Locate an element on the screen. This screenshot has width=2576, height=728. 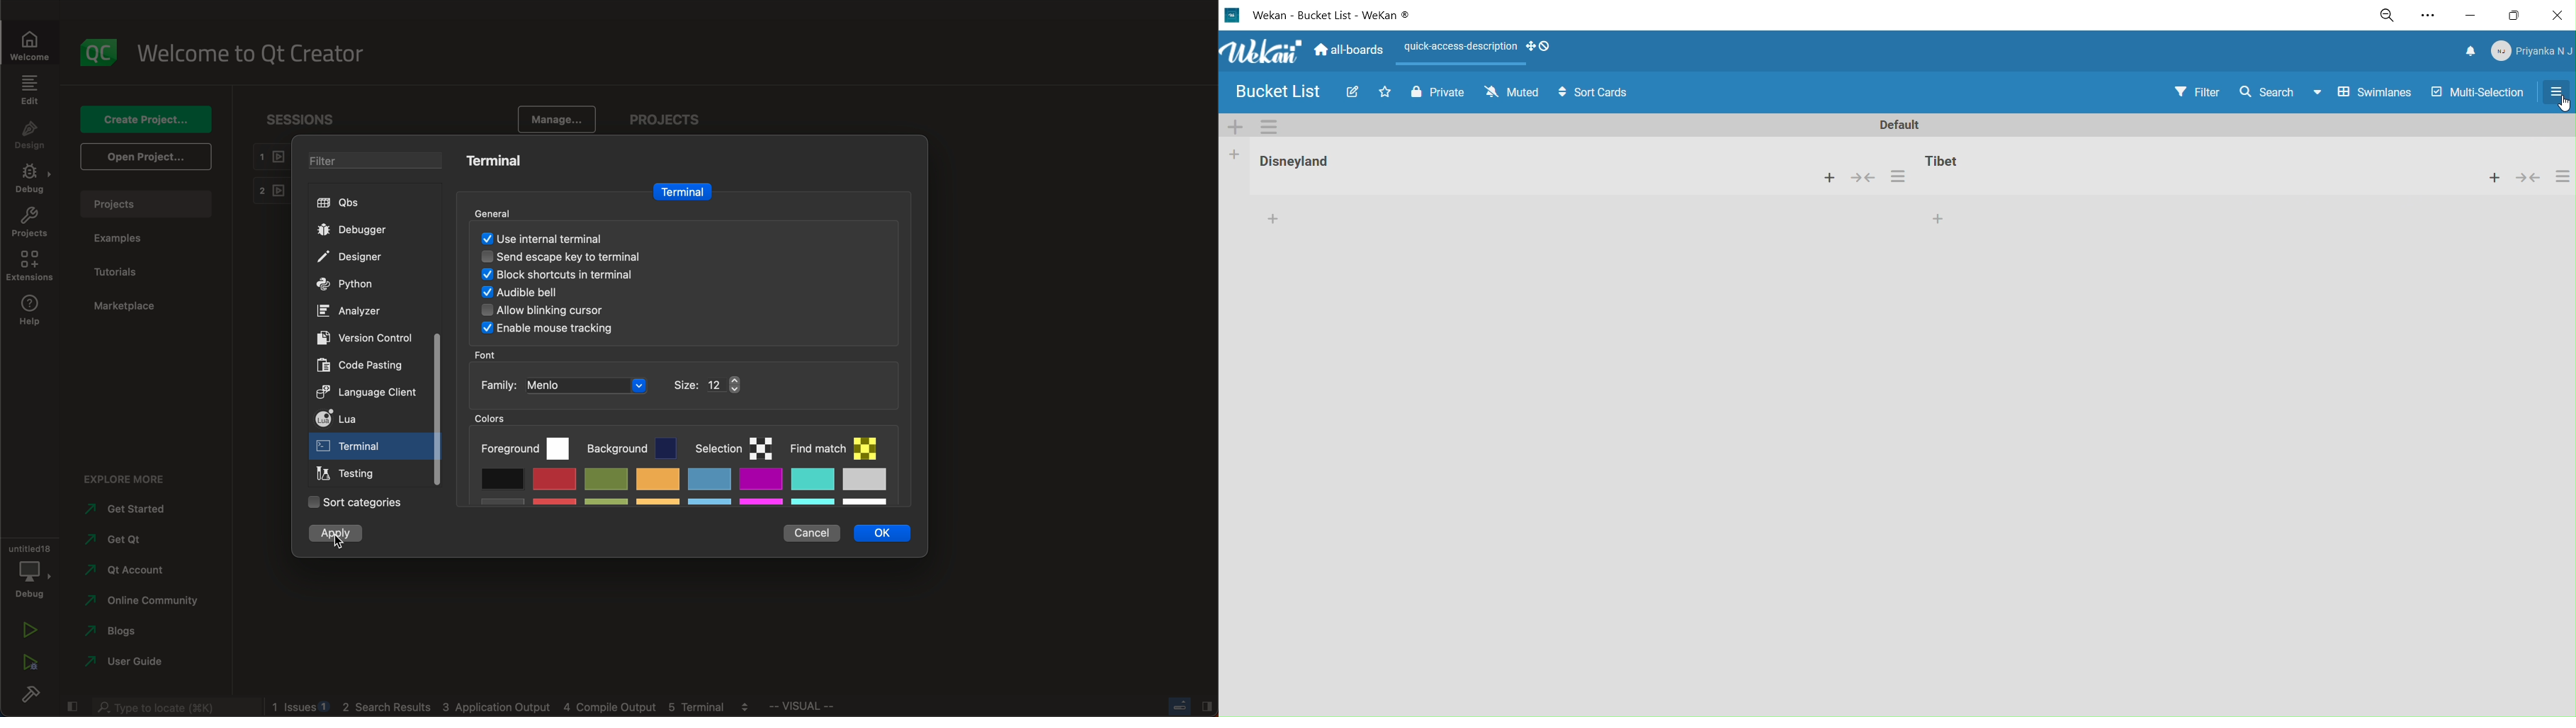
swimlanes is located at coordinates (2363, 92).